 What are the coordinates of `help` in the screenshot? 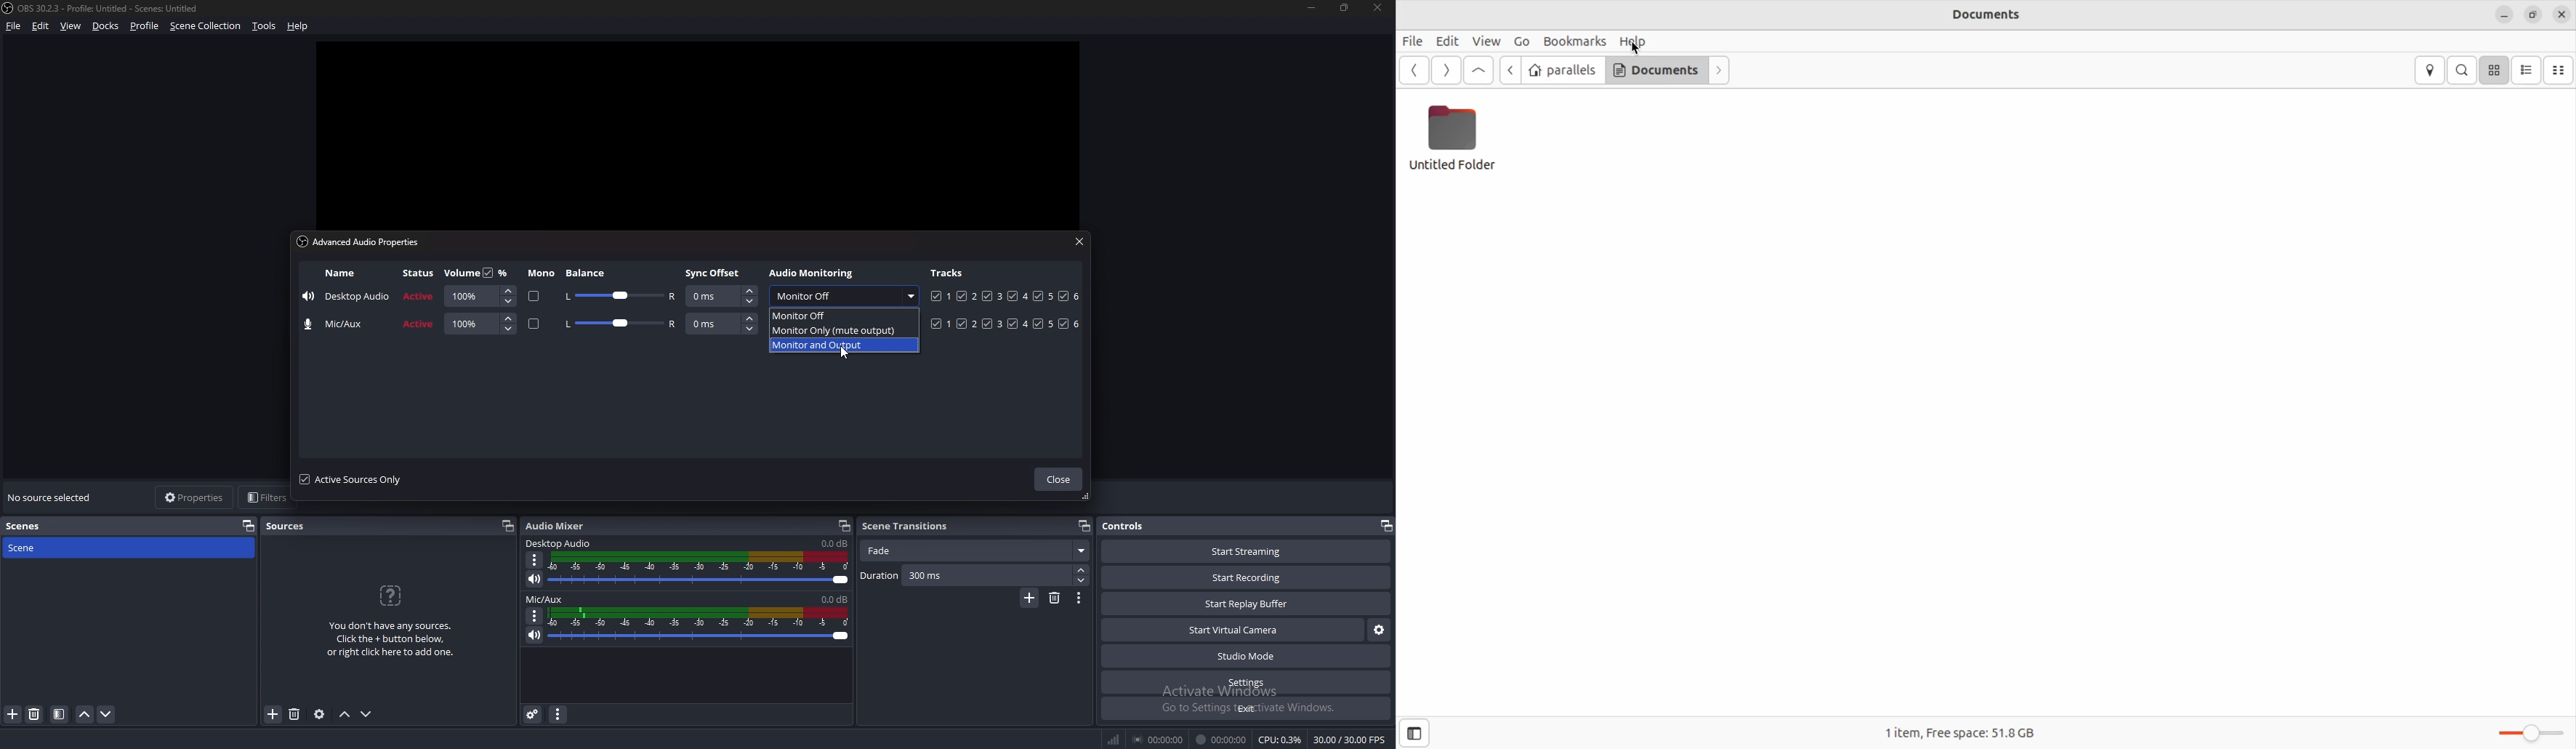 It's located at (298, 26).